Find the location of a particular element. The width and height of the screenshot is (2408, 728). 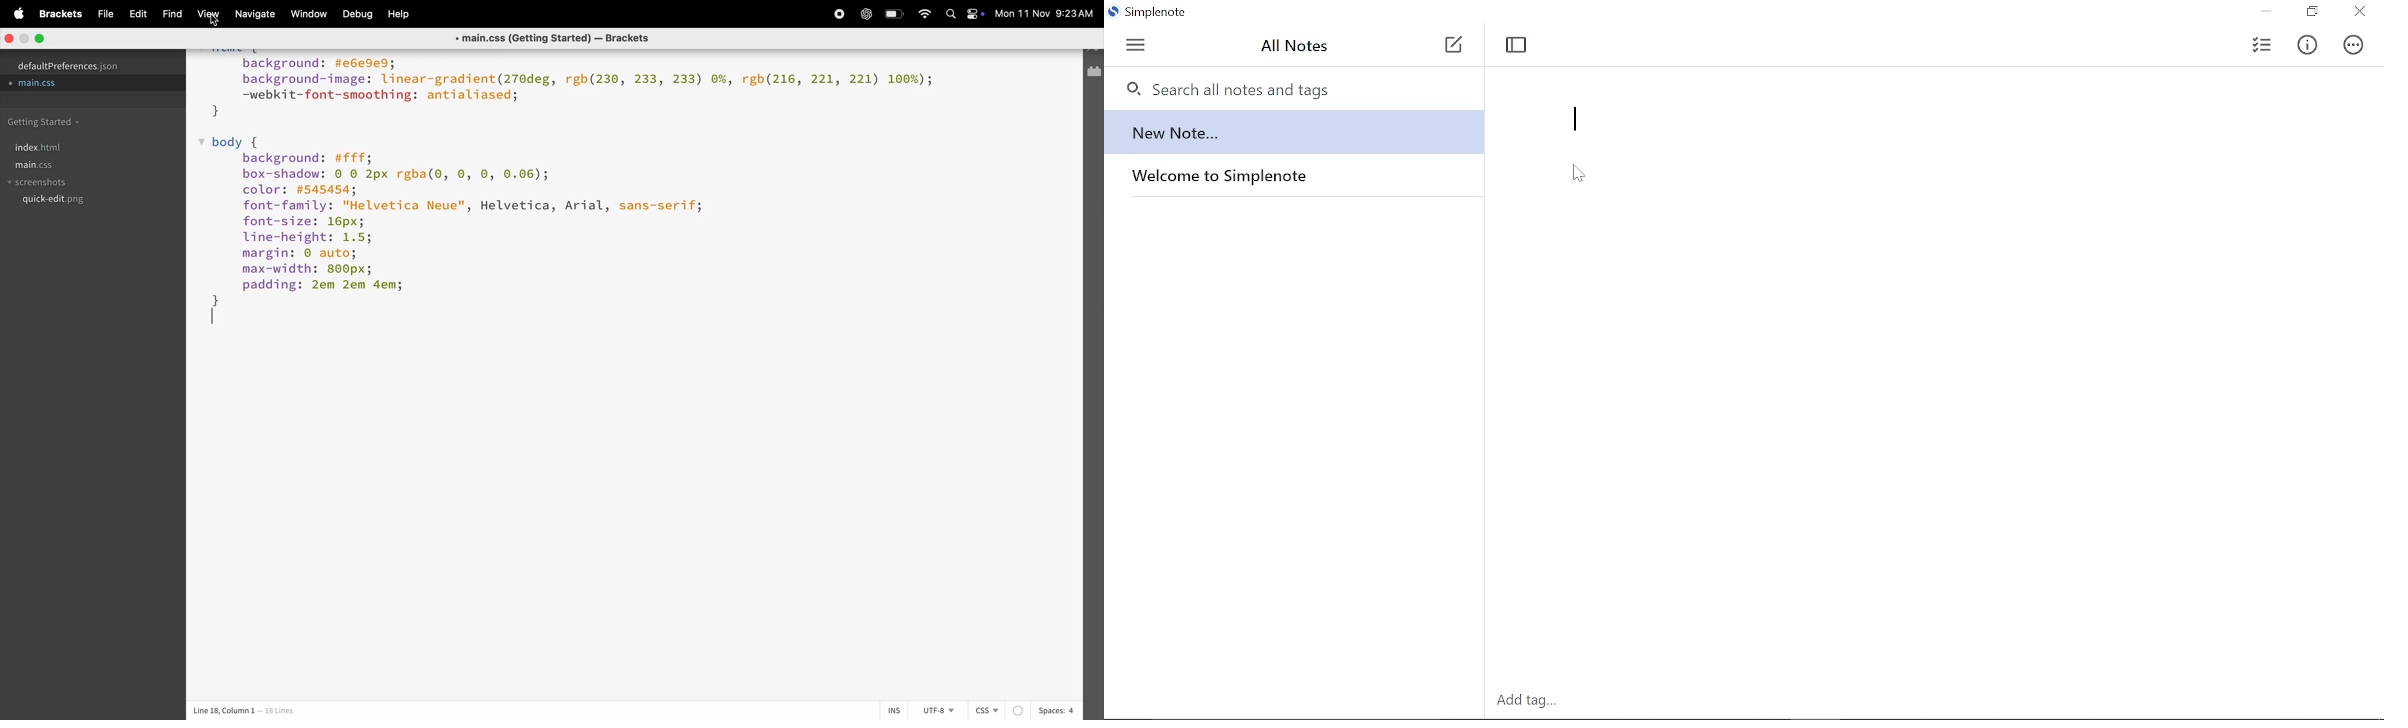

window is located at coordinates (307, 15).